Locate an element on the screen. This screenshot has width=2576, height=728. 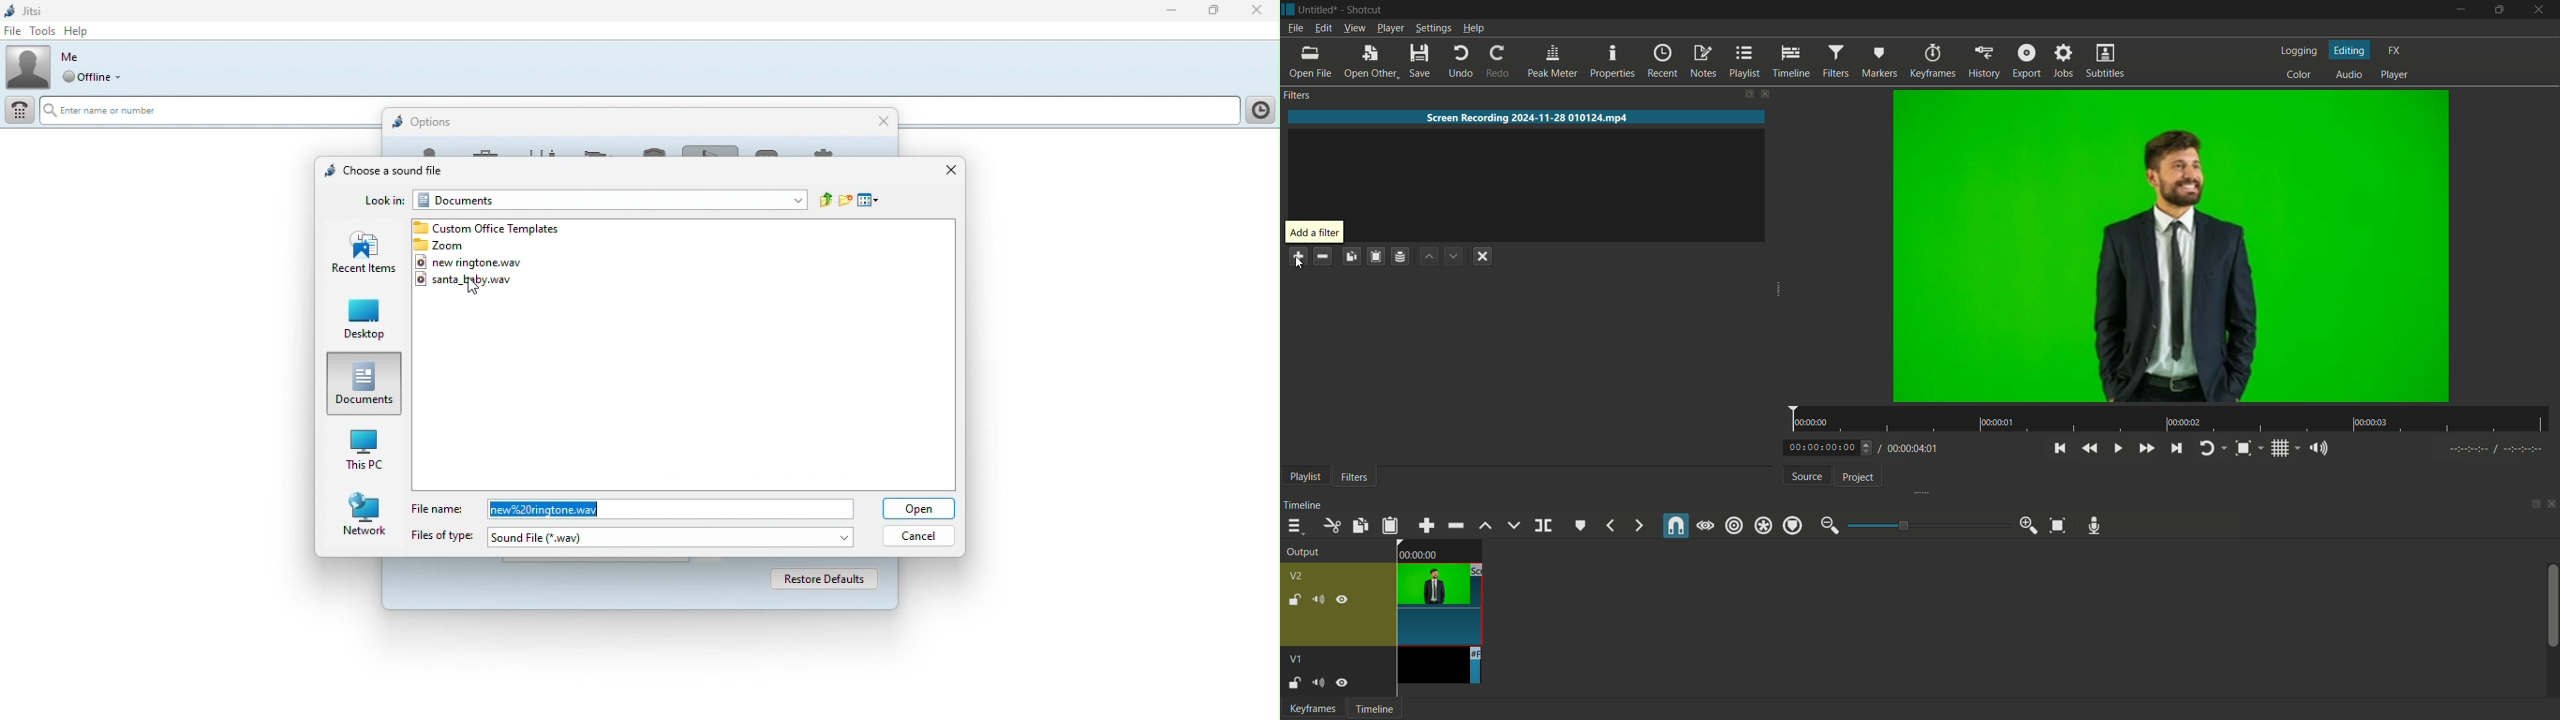
close is located at coordinates (947, 170).